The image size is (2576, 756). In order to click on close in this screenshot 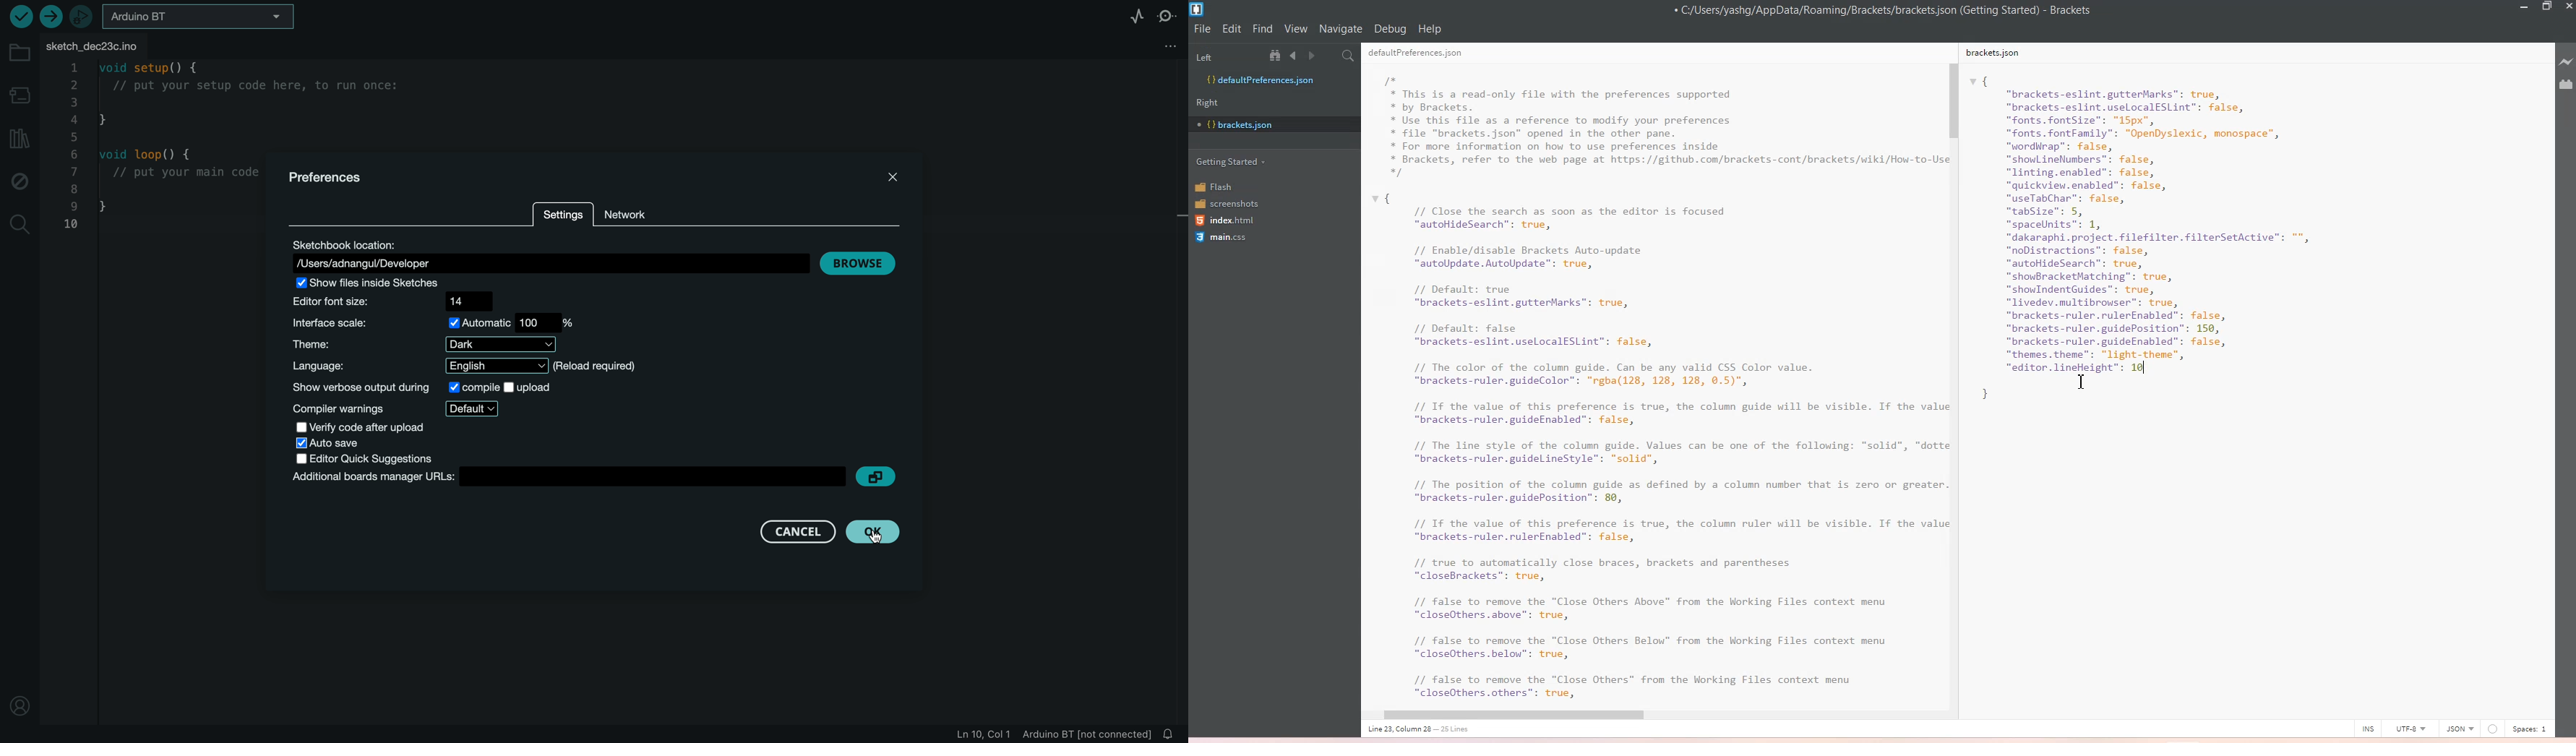, I will do `click(891, 175)`.